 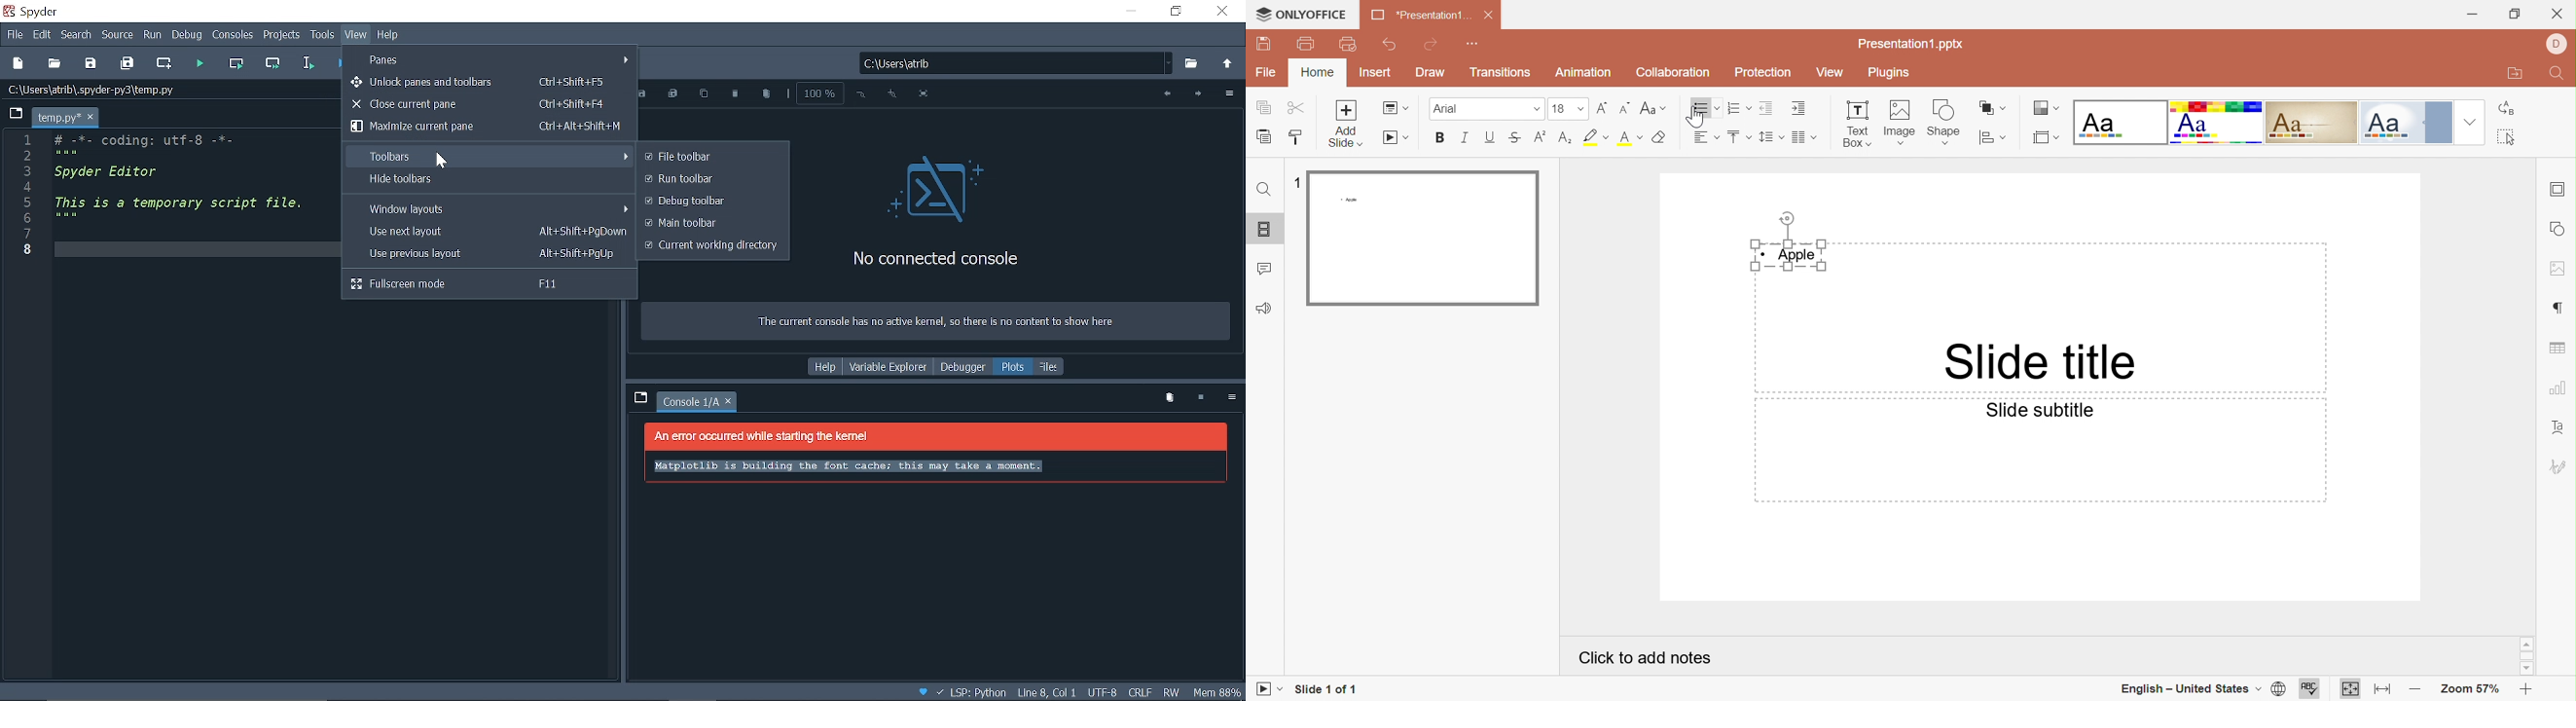 What do you see at coordinates (202, 62) in the screenshot?
I see `Run file` at bounding box center [202, 62].